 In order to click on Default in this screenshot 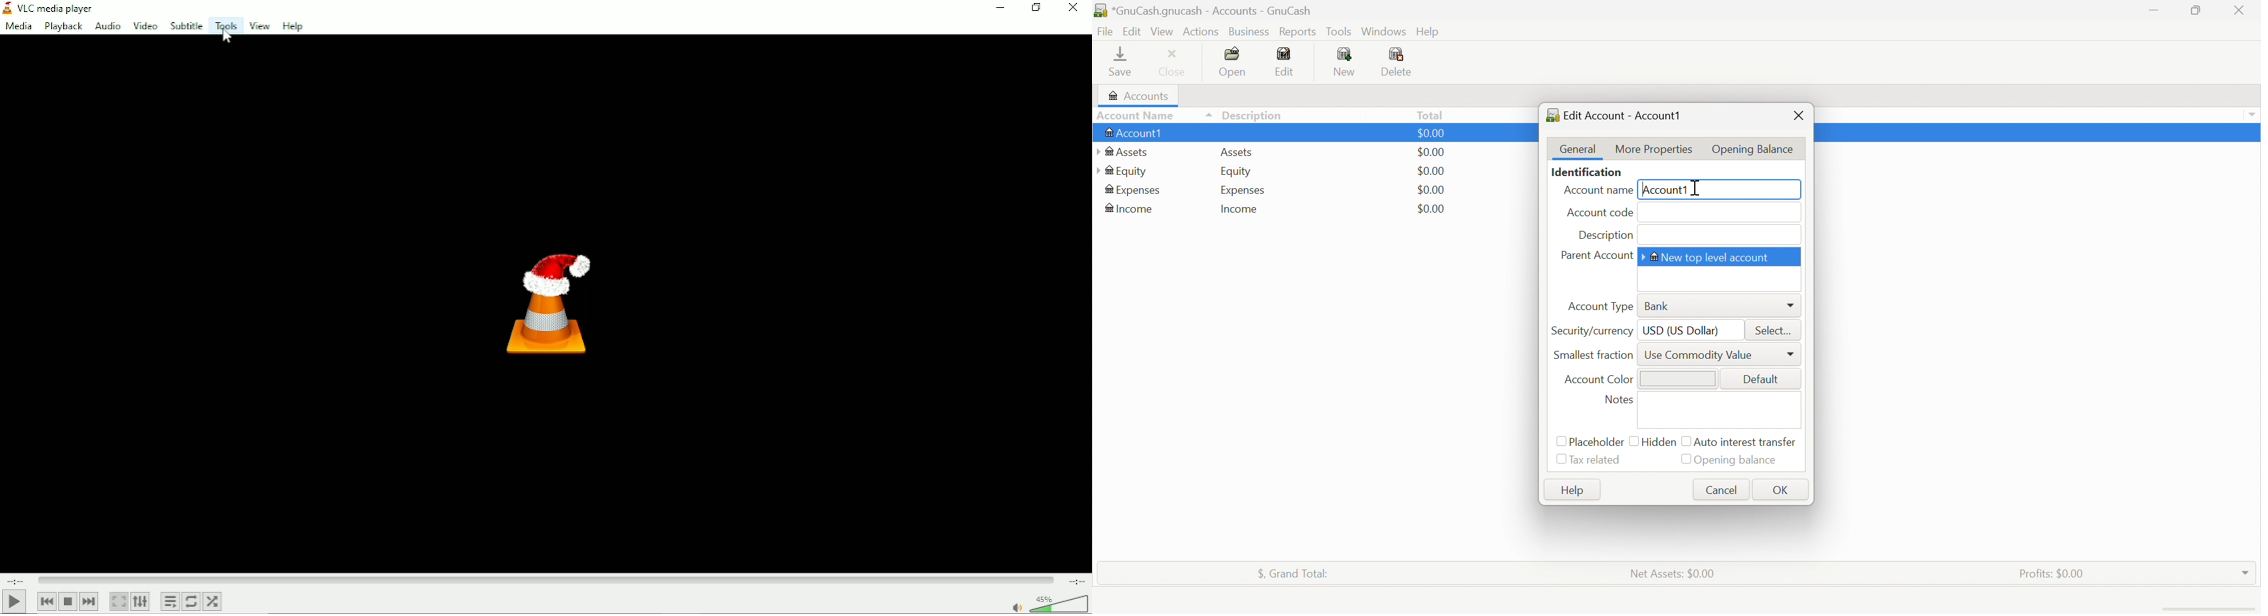, I will do `click(1760, 380)`.